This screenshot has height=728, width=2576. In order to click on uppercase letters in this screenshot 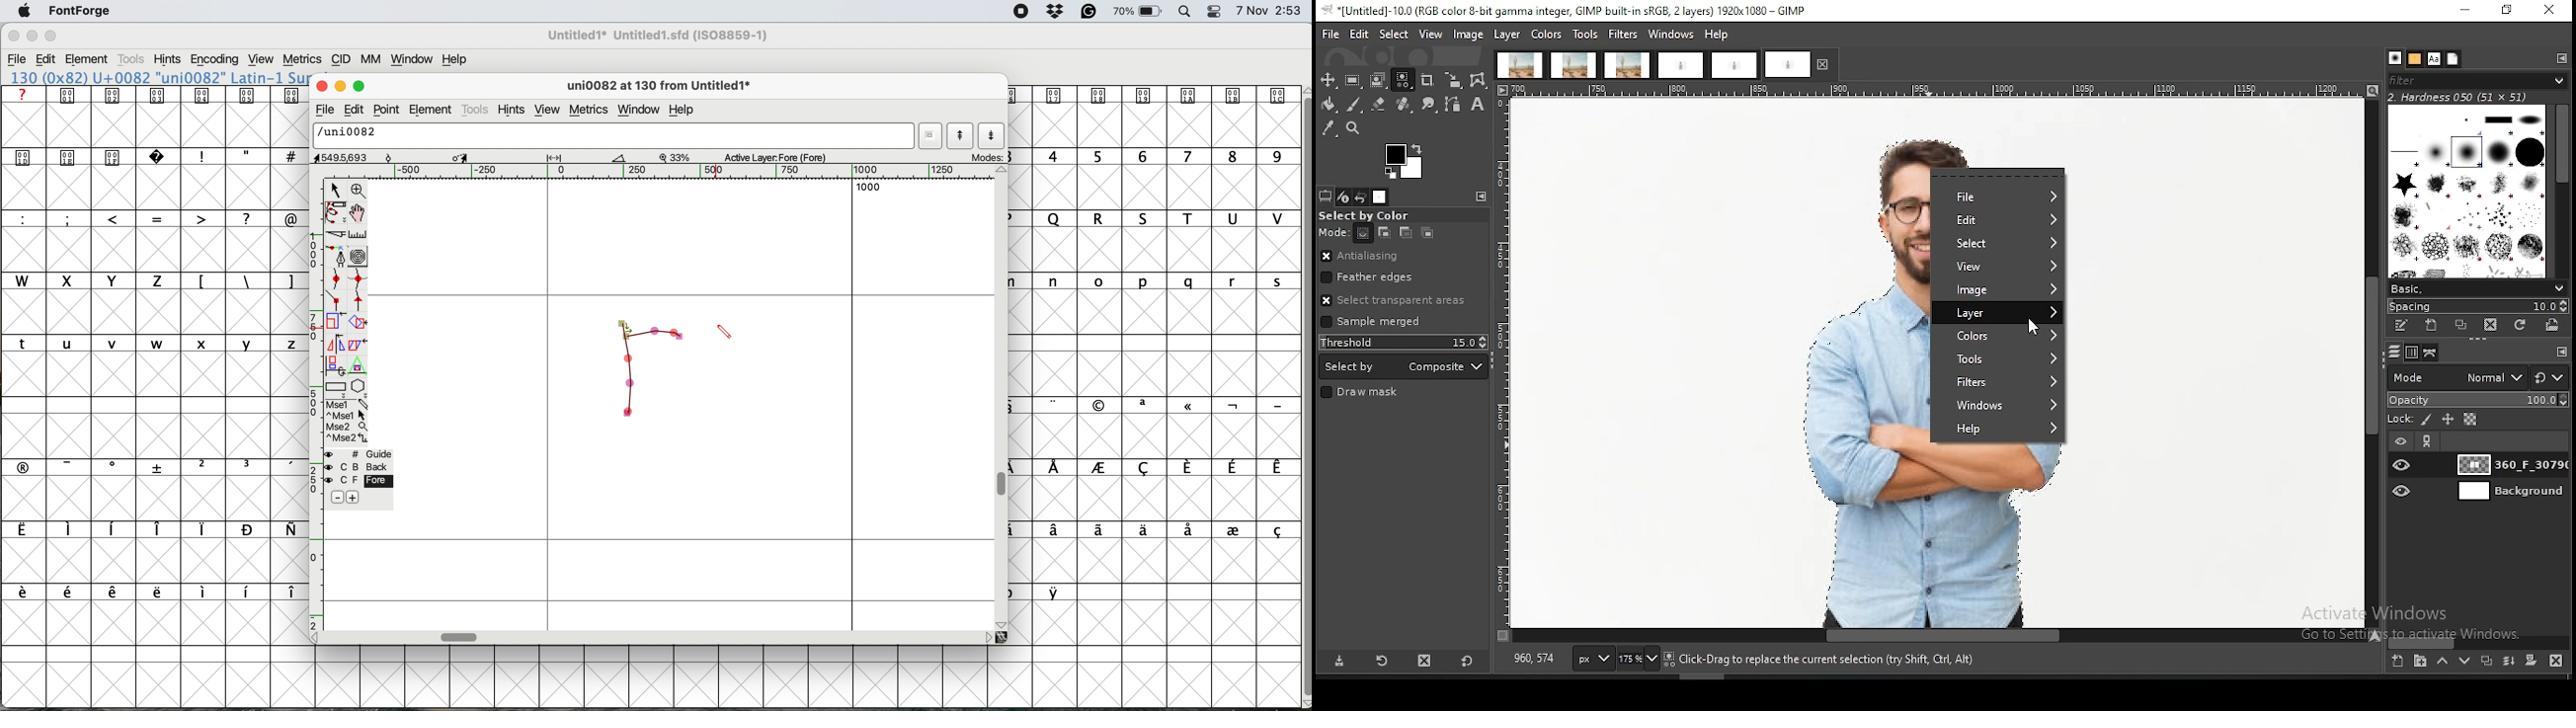, I will do `click(1155, 220)`.